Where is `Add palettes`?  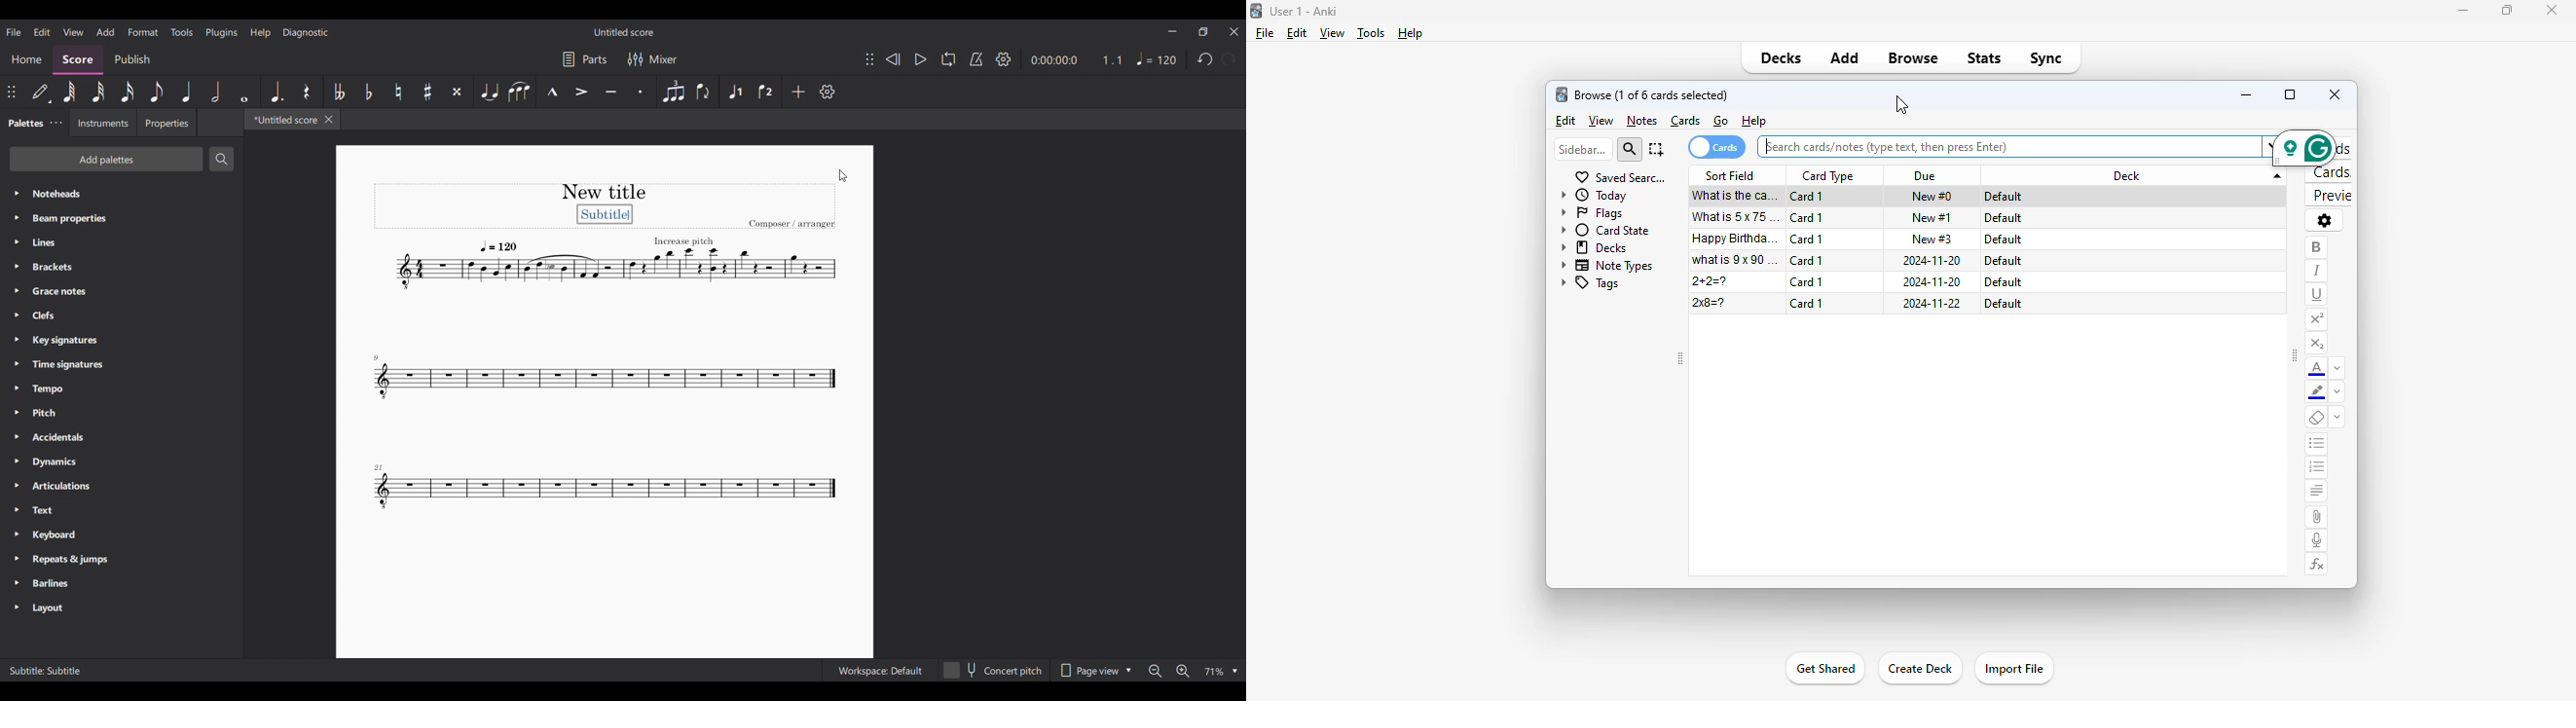 Add palettes is located at coordinates (106, 159).